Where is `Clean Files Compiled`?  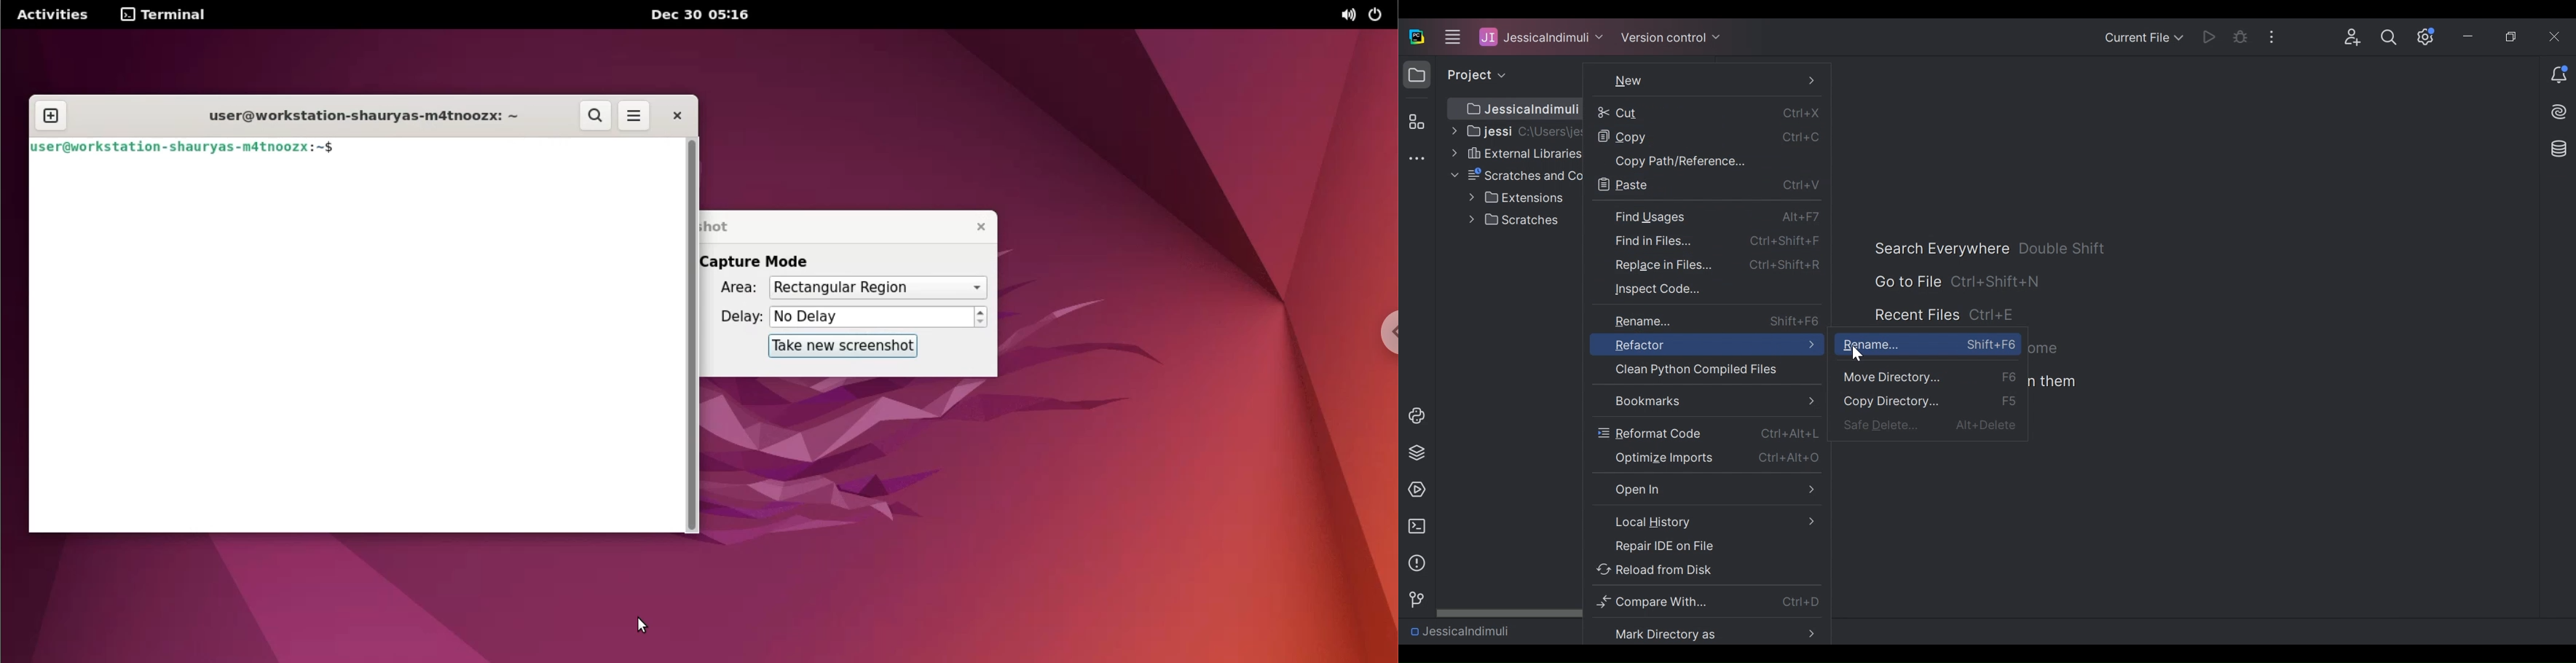 Clean Files Compiled is located at coordinates (1690, 370).